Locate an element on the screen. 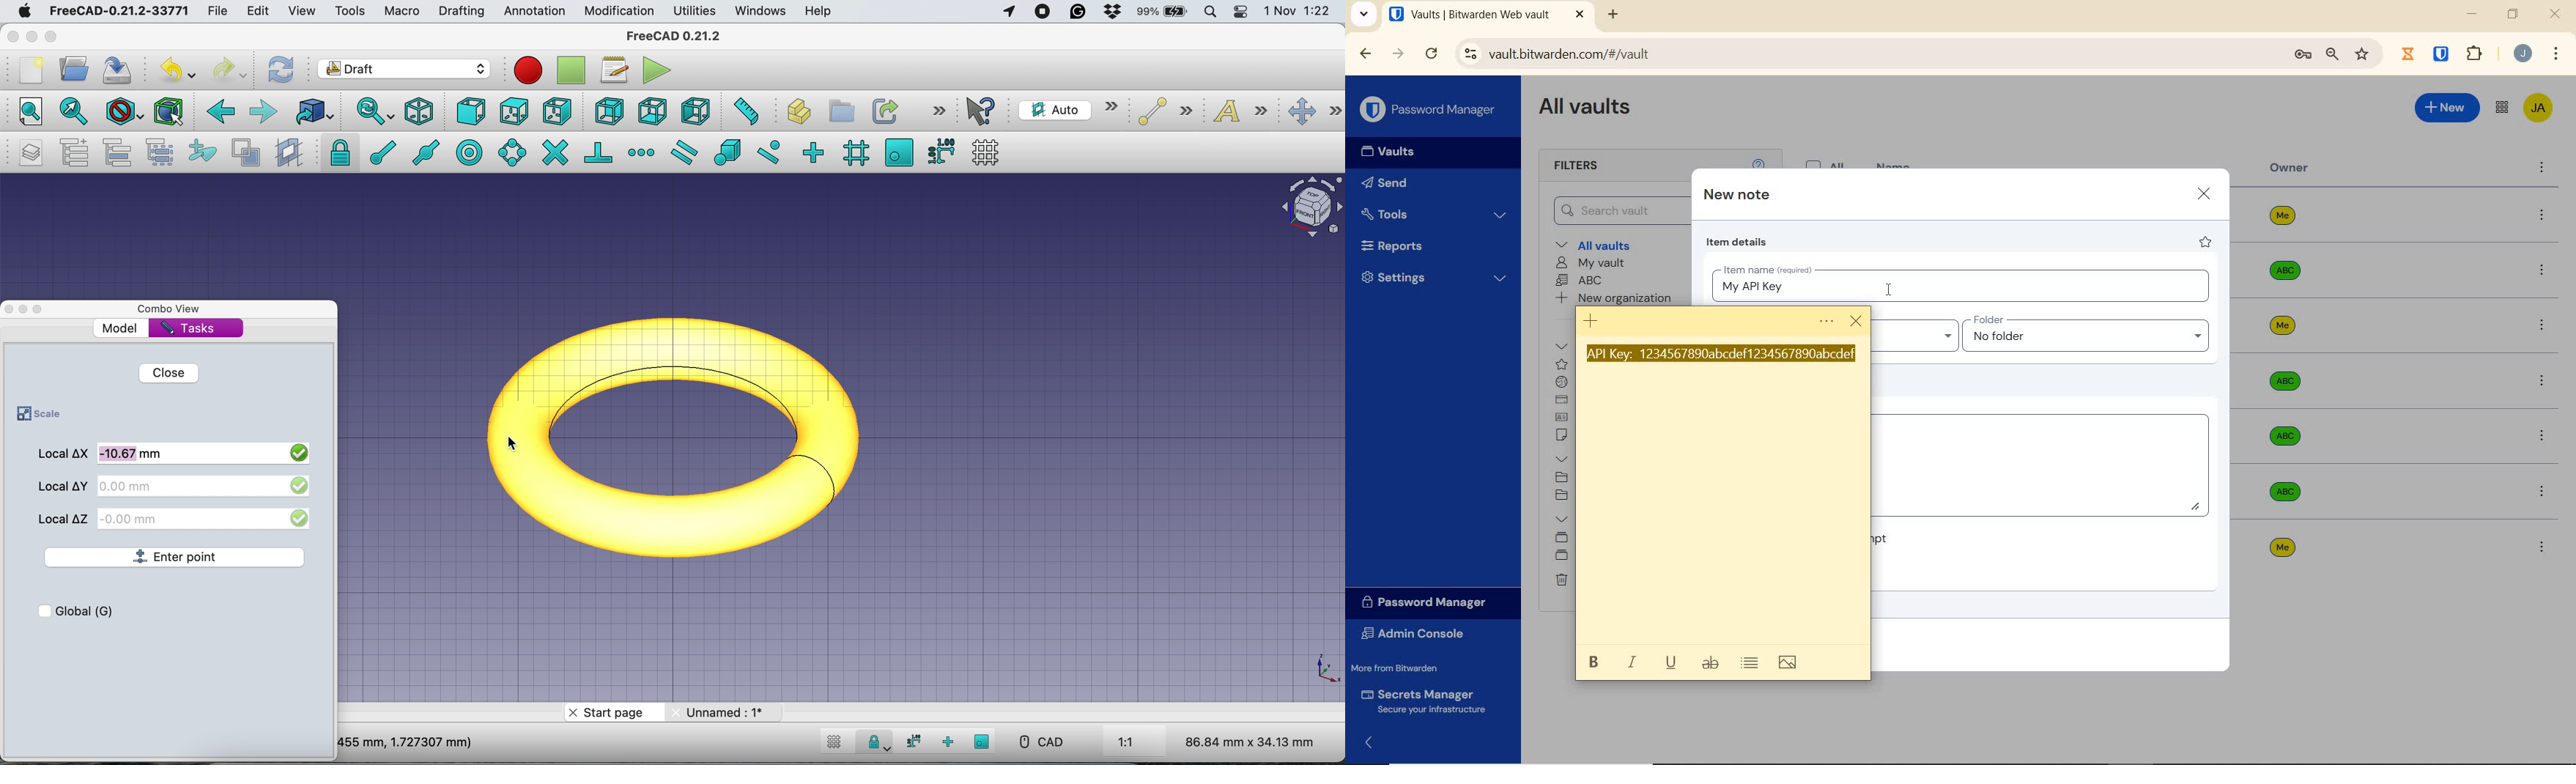 The width and height of the screenshot is (2576, 784). snap ortho is located at coordinates (816, 152).